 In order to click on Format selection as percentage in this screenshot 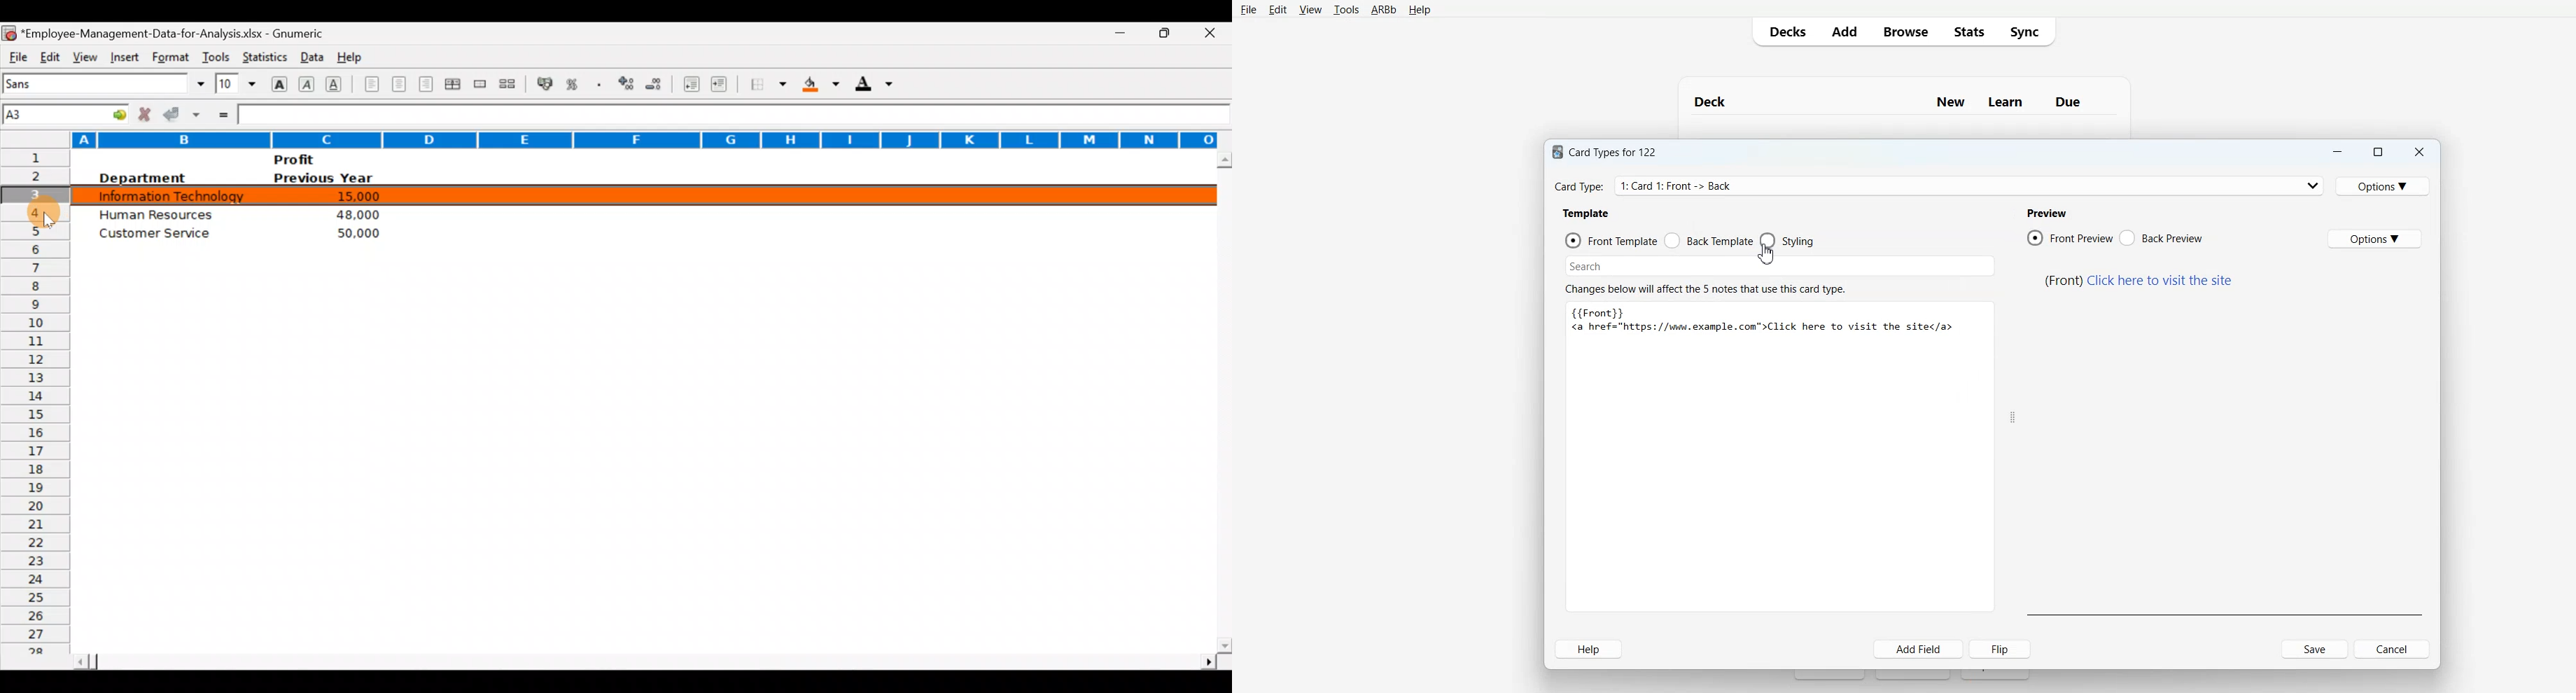, I will do `click(576, 84)`.